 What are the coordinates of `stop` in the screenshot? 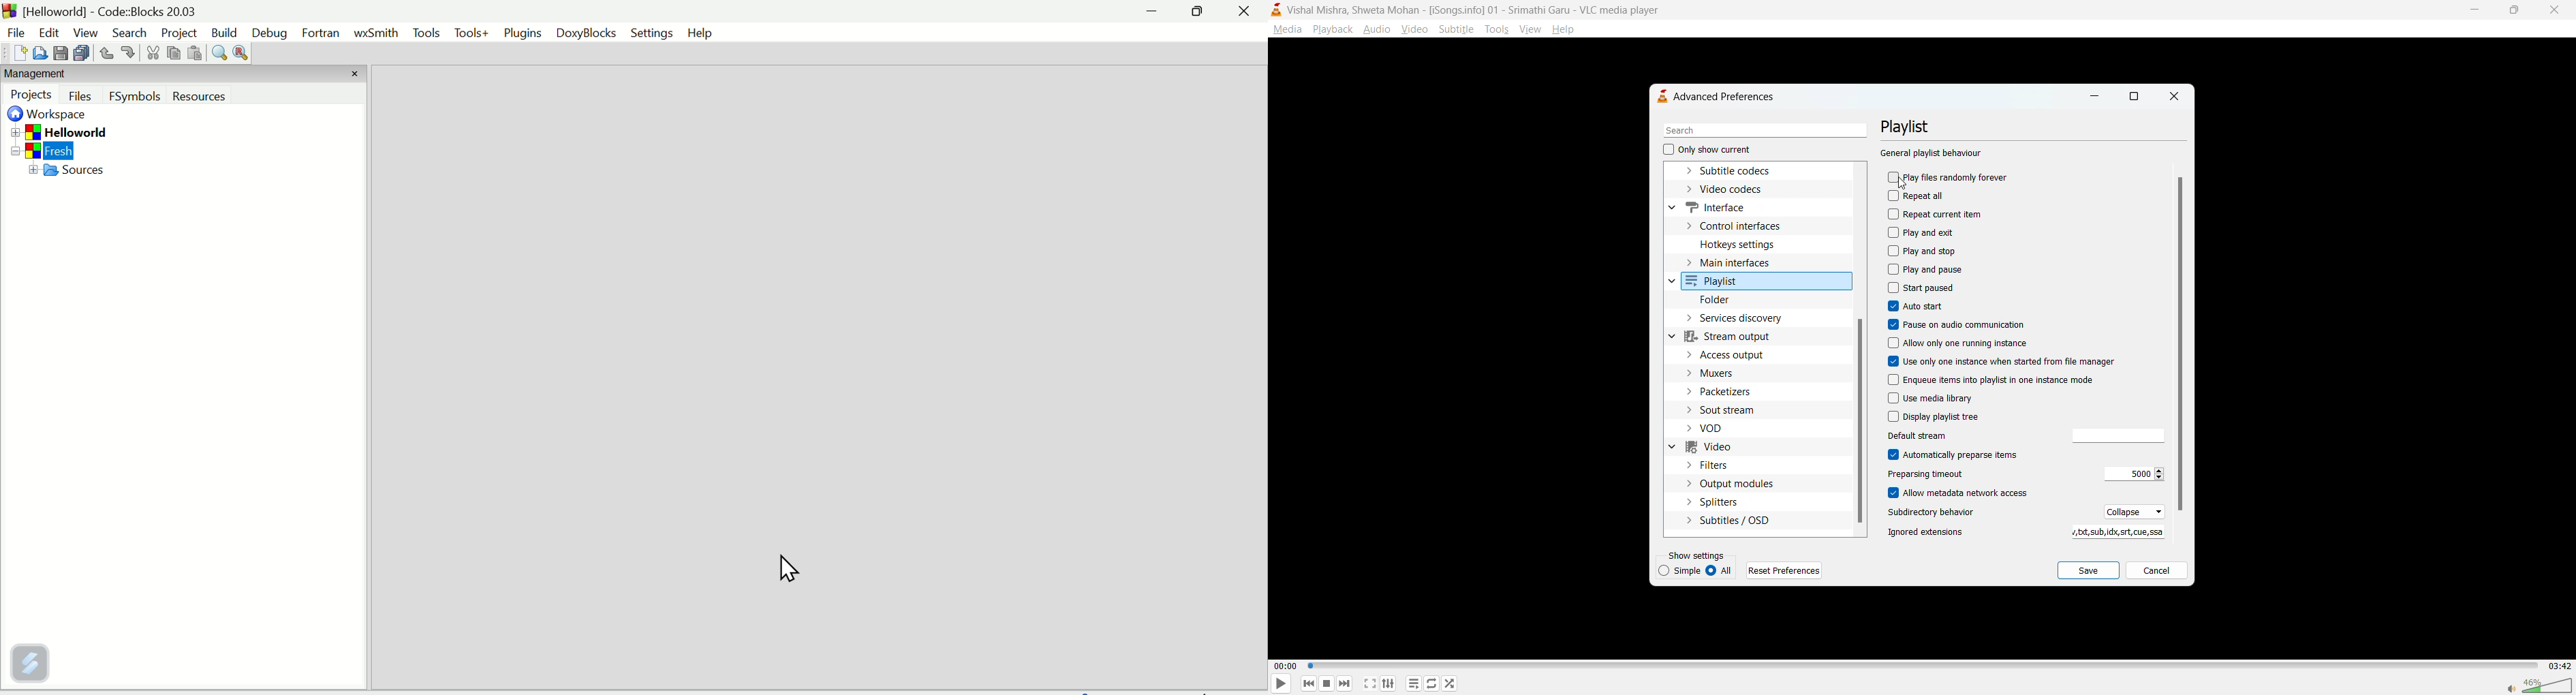 It's located at (1324, 683).